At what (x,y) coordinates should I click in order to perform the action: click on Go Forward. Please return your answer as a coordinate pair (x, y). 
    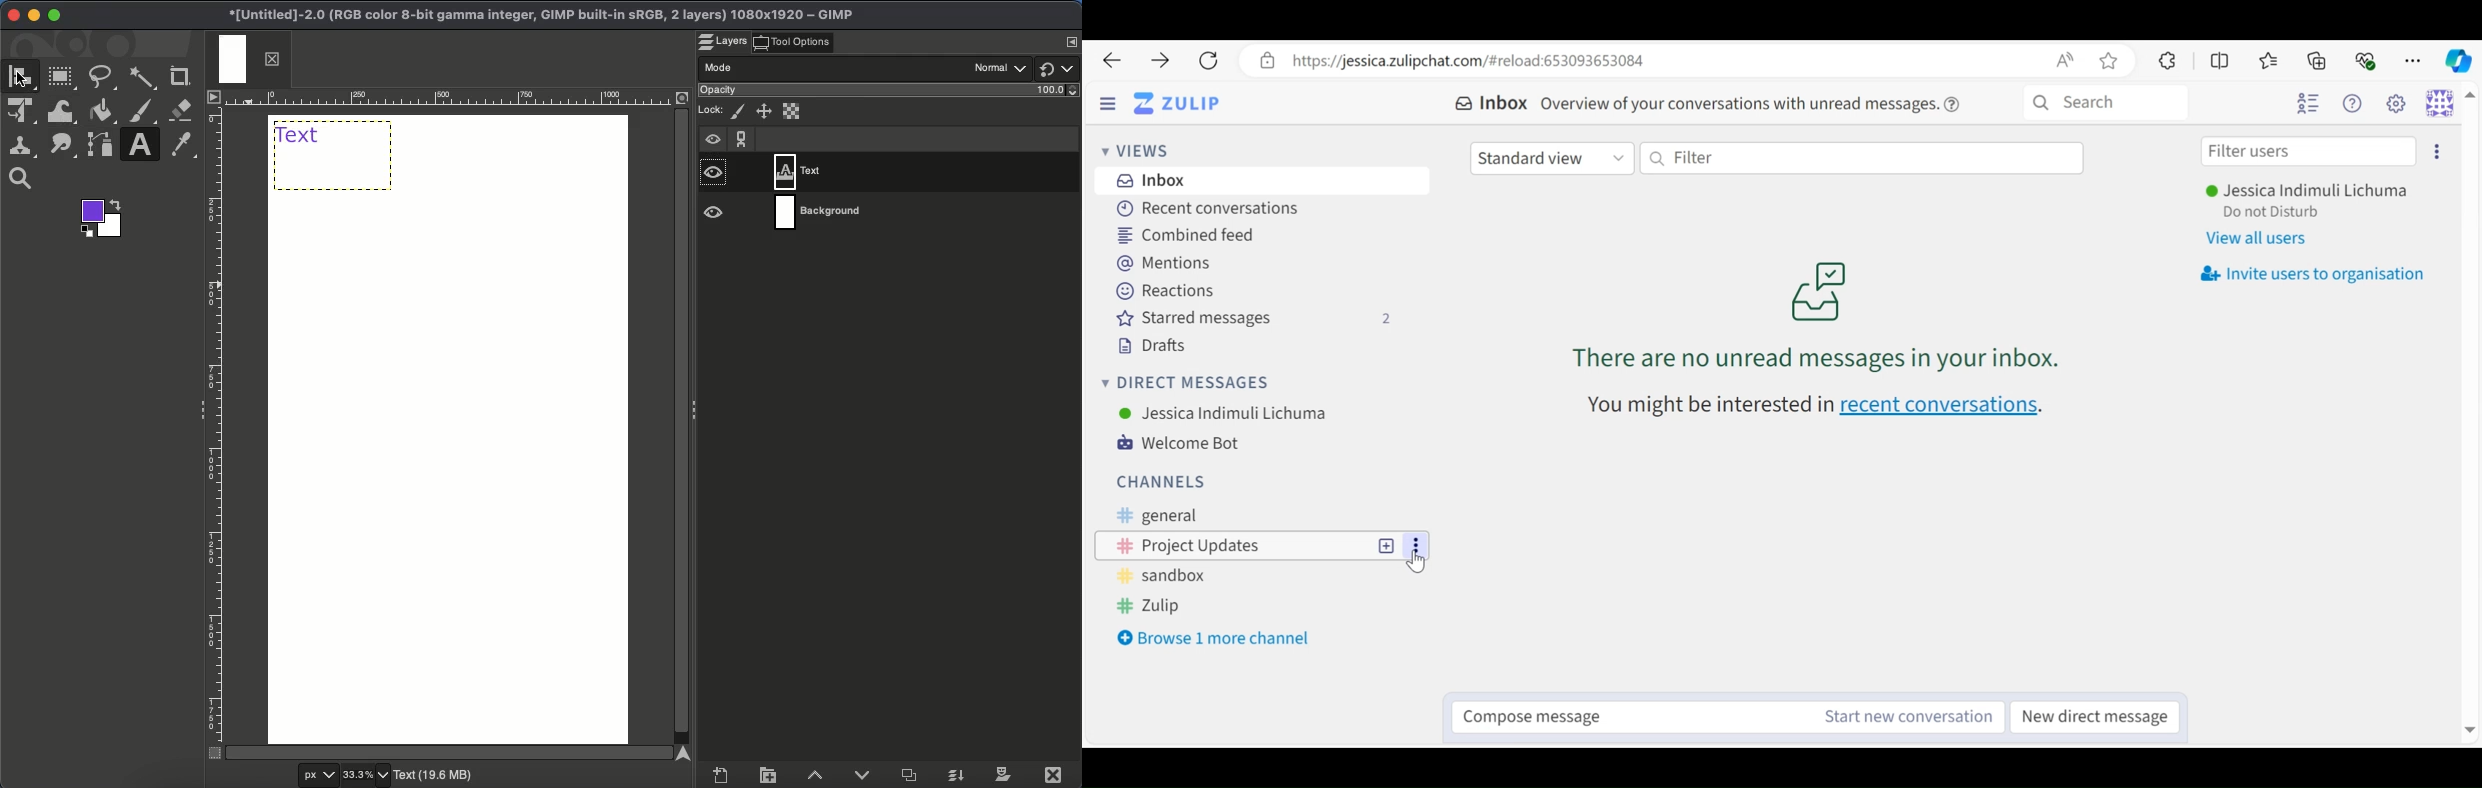
    Looking at the image, I should click on (1155, 61).